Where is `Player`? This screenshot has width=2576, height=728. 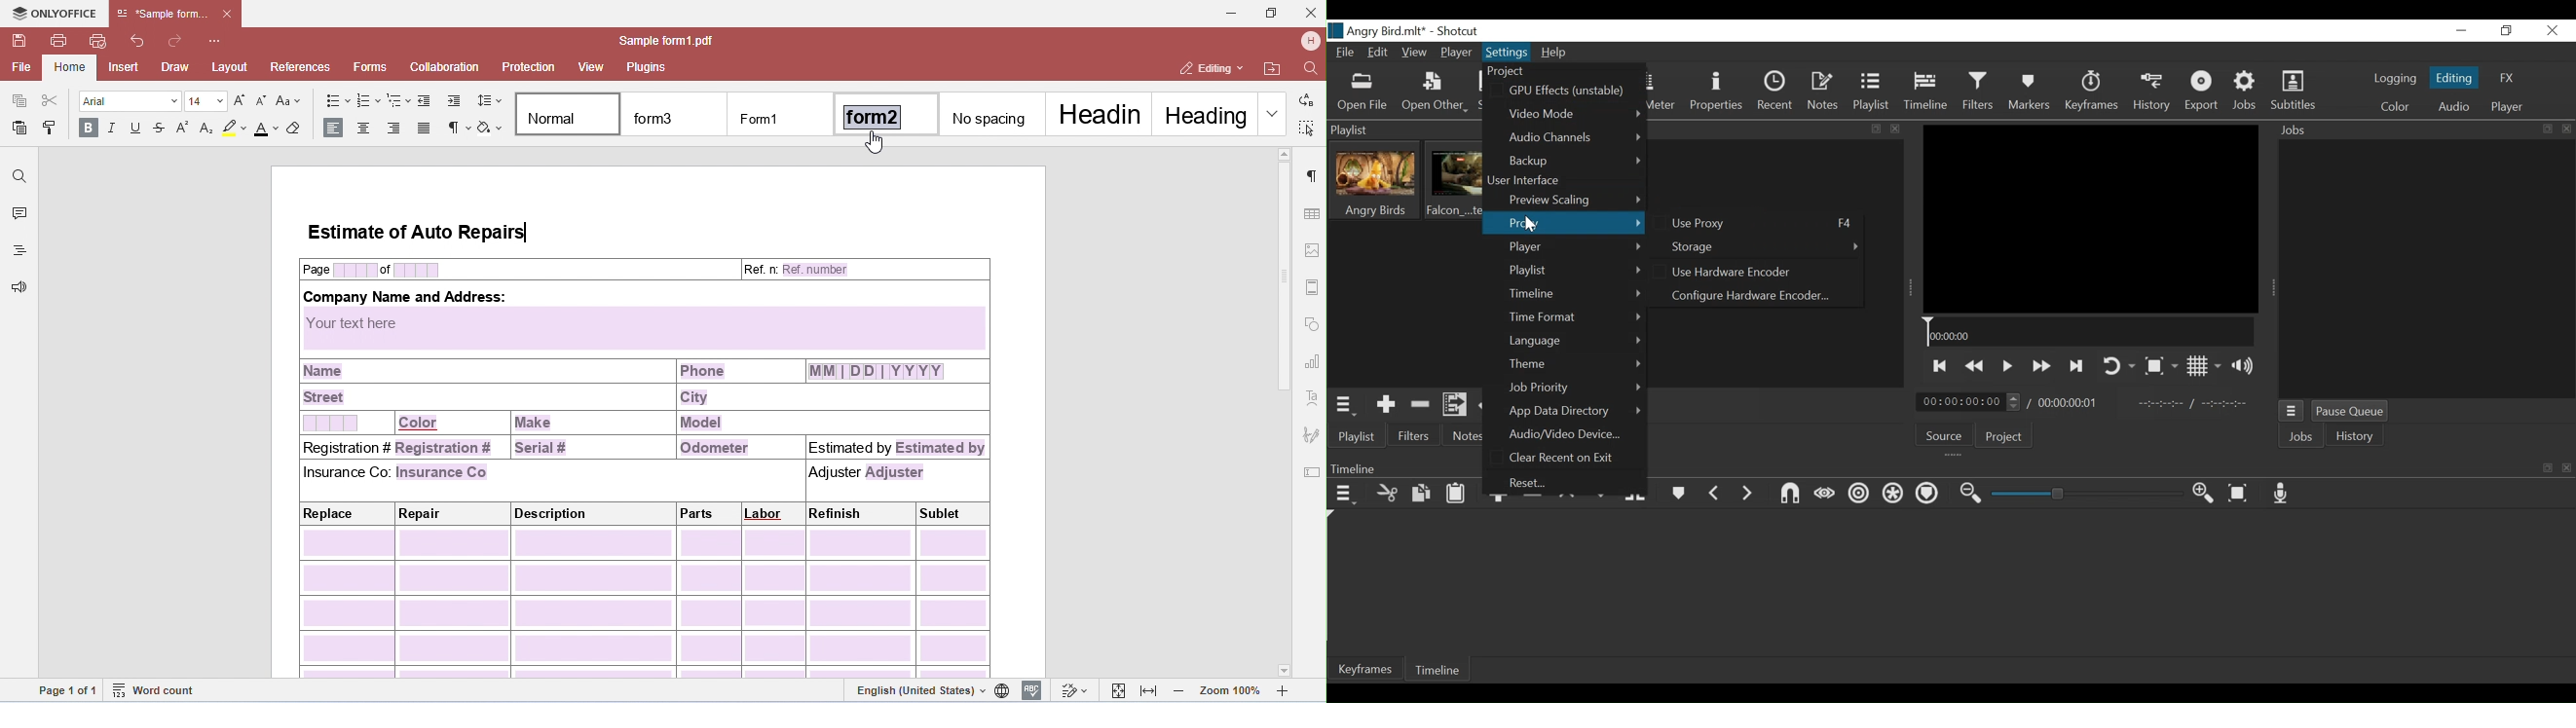 Player is located at coordinates (1576, 247).